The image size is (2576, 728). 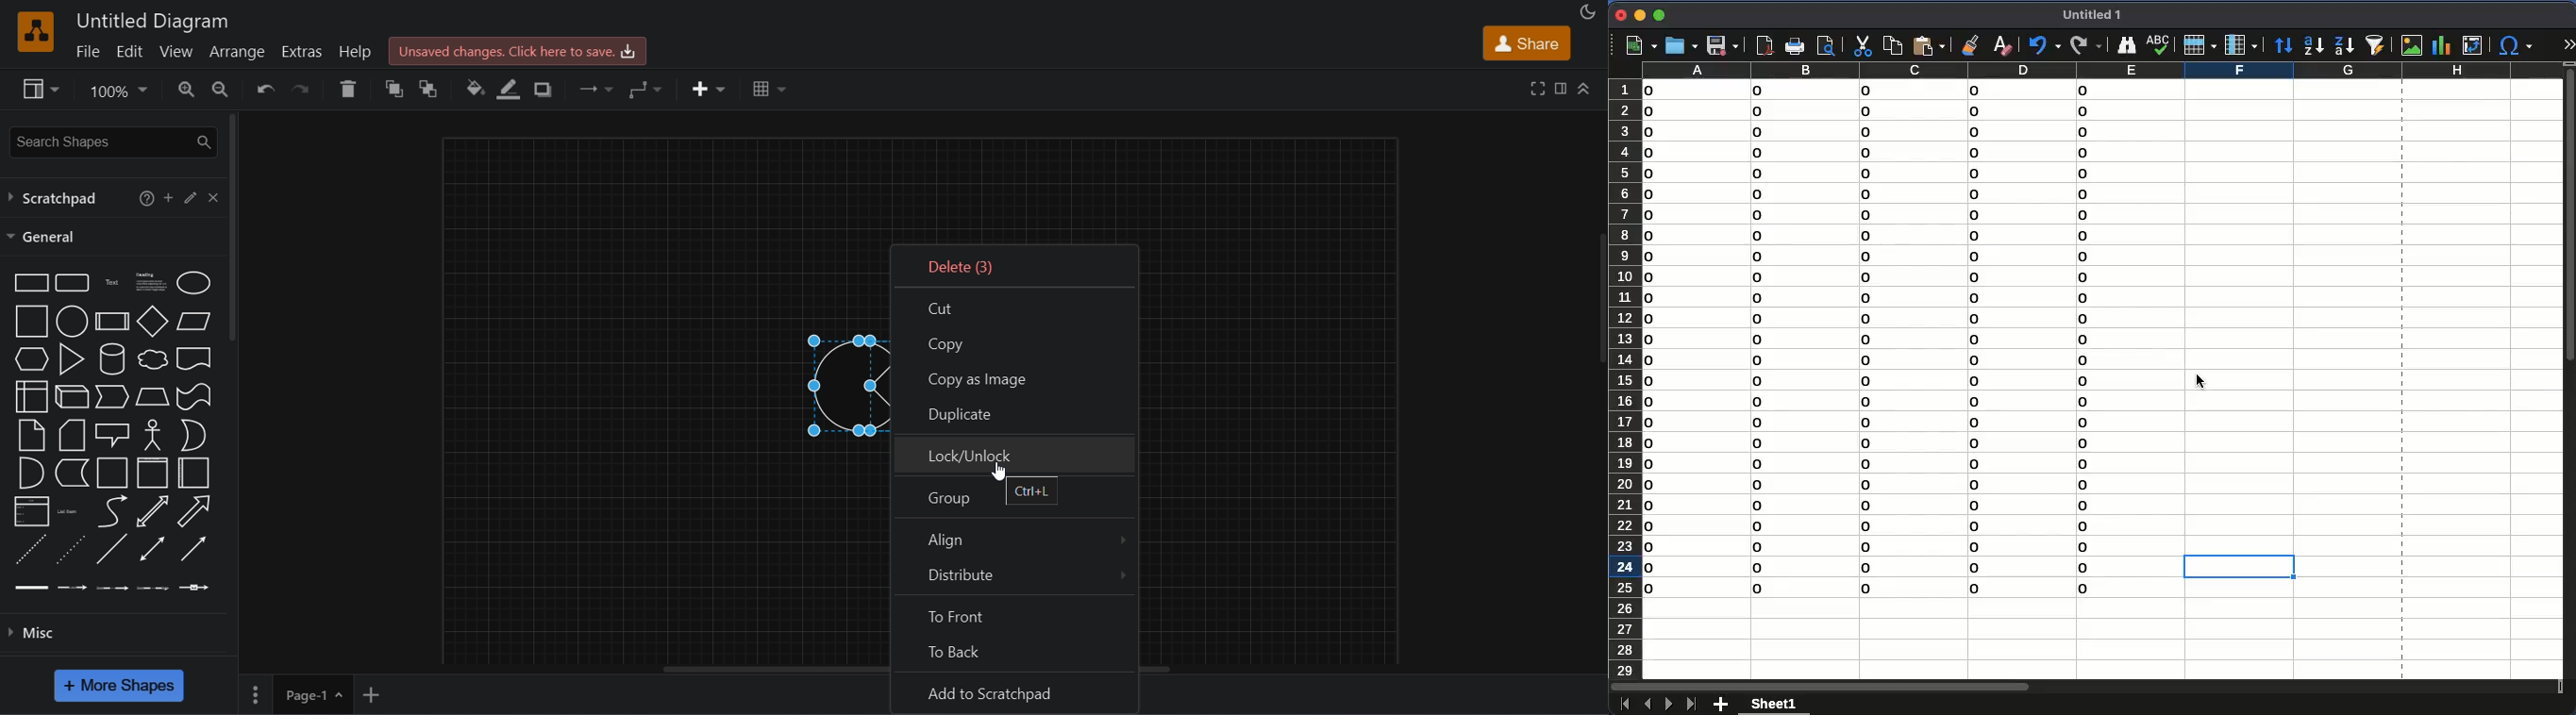 I want to click on lock/unlock, so click(x=1013, y=455).